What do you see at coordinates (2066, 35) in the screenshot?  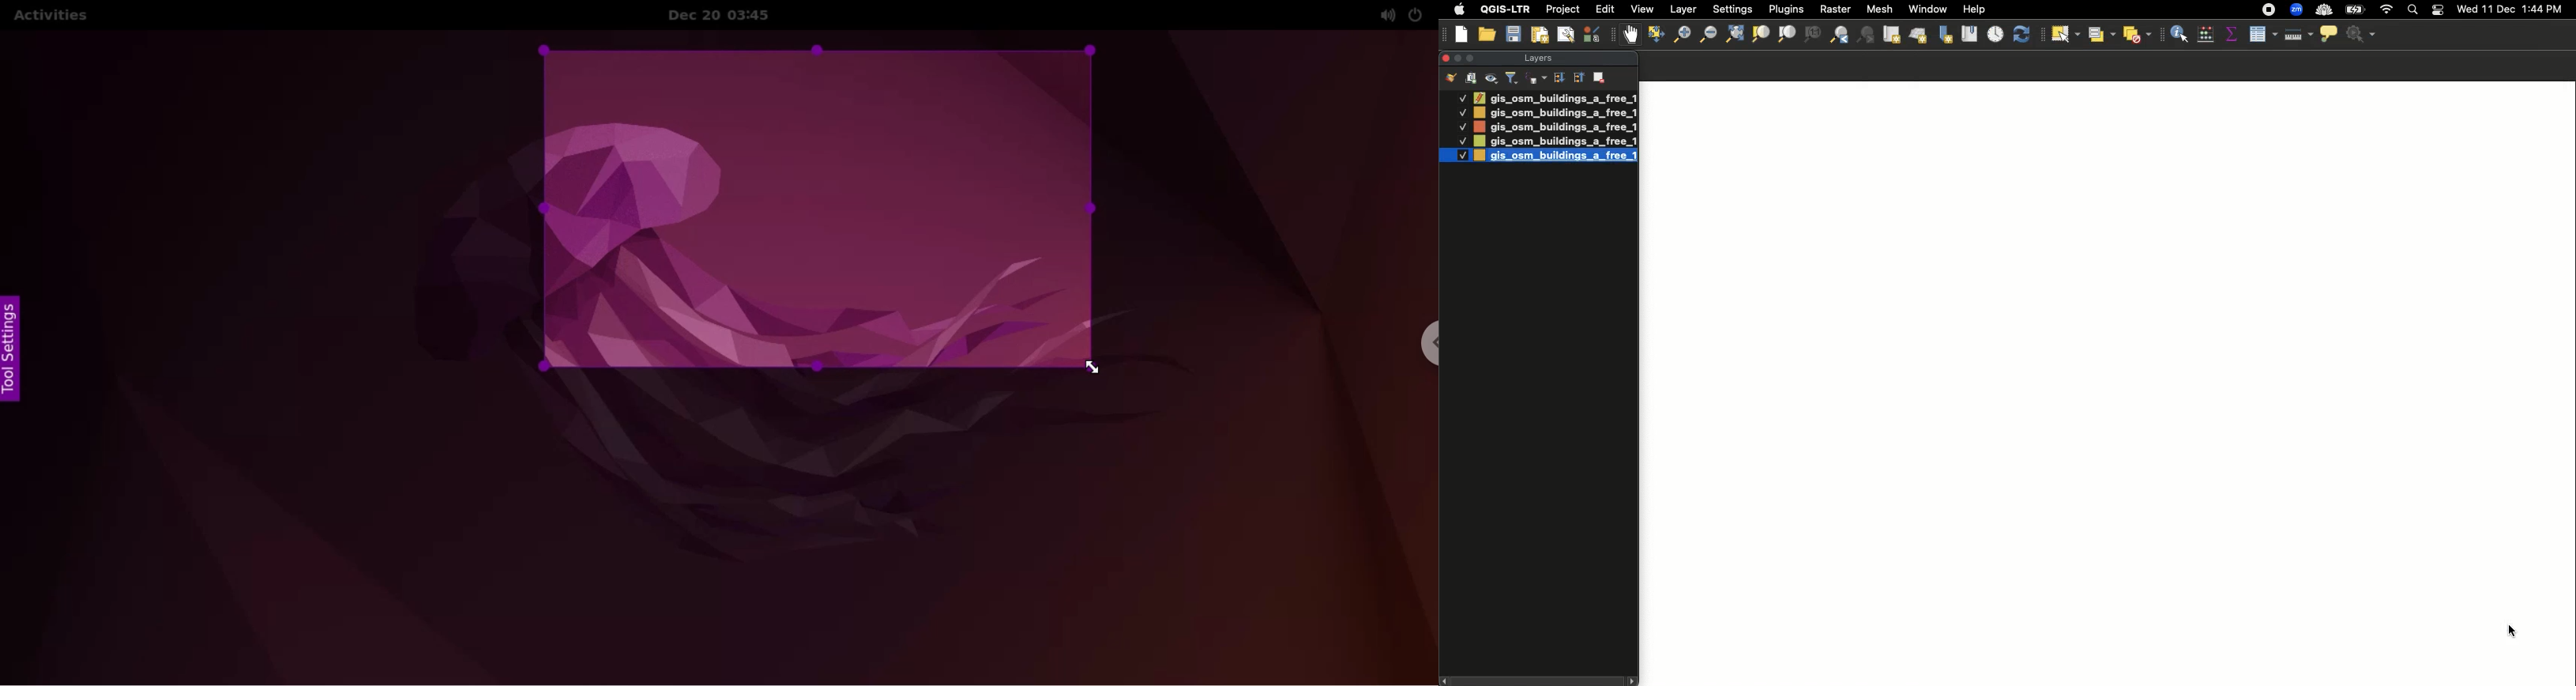 I see `Select features by area or single click` at bounding box center [2066, 35].